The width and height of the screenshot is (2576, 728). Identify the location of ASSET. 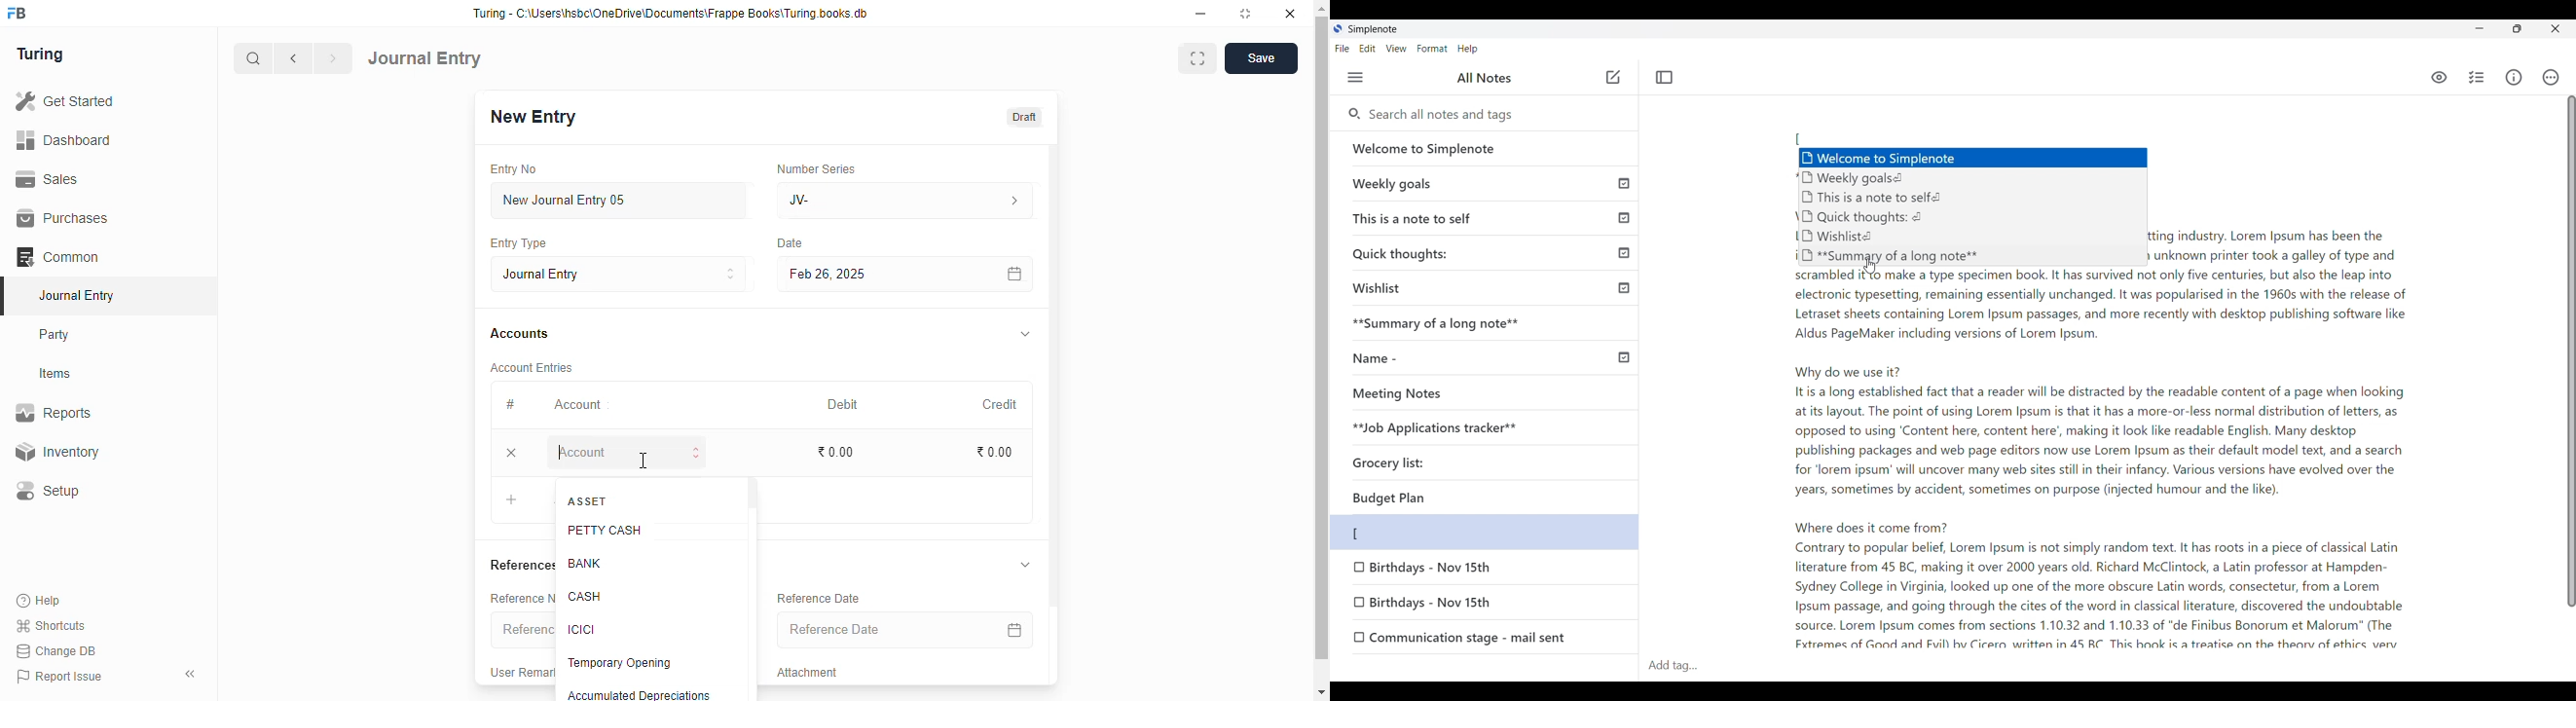
(588, 500).